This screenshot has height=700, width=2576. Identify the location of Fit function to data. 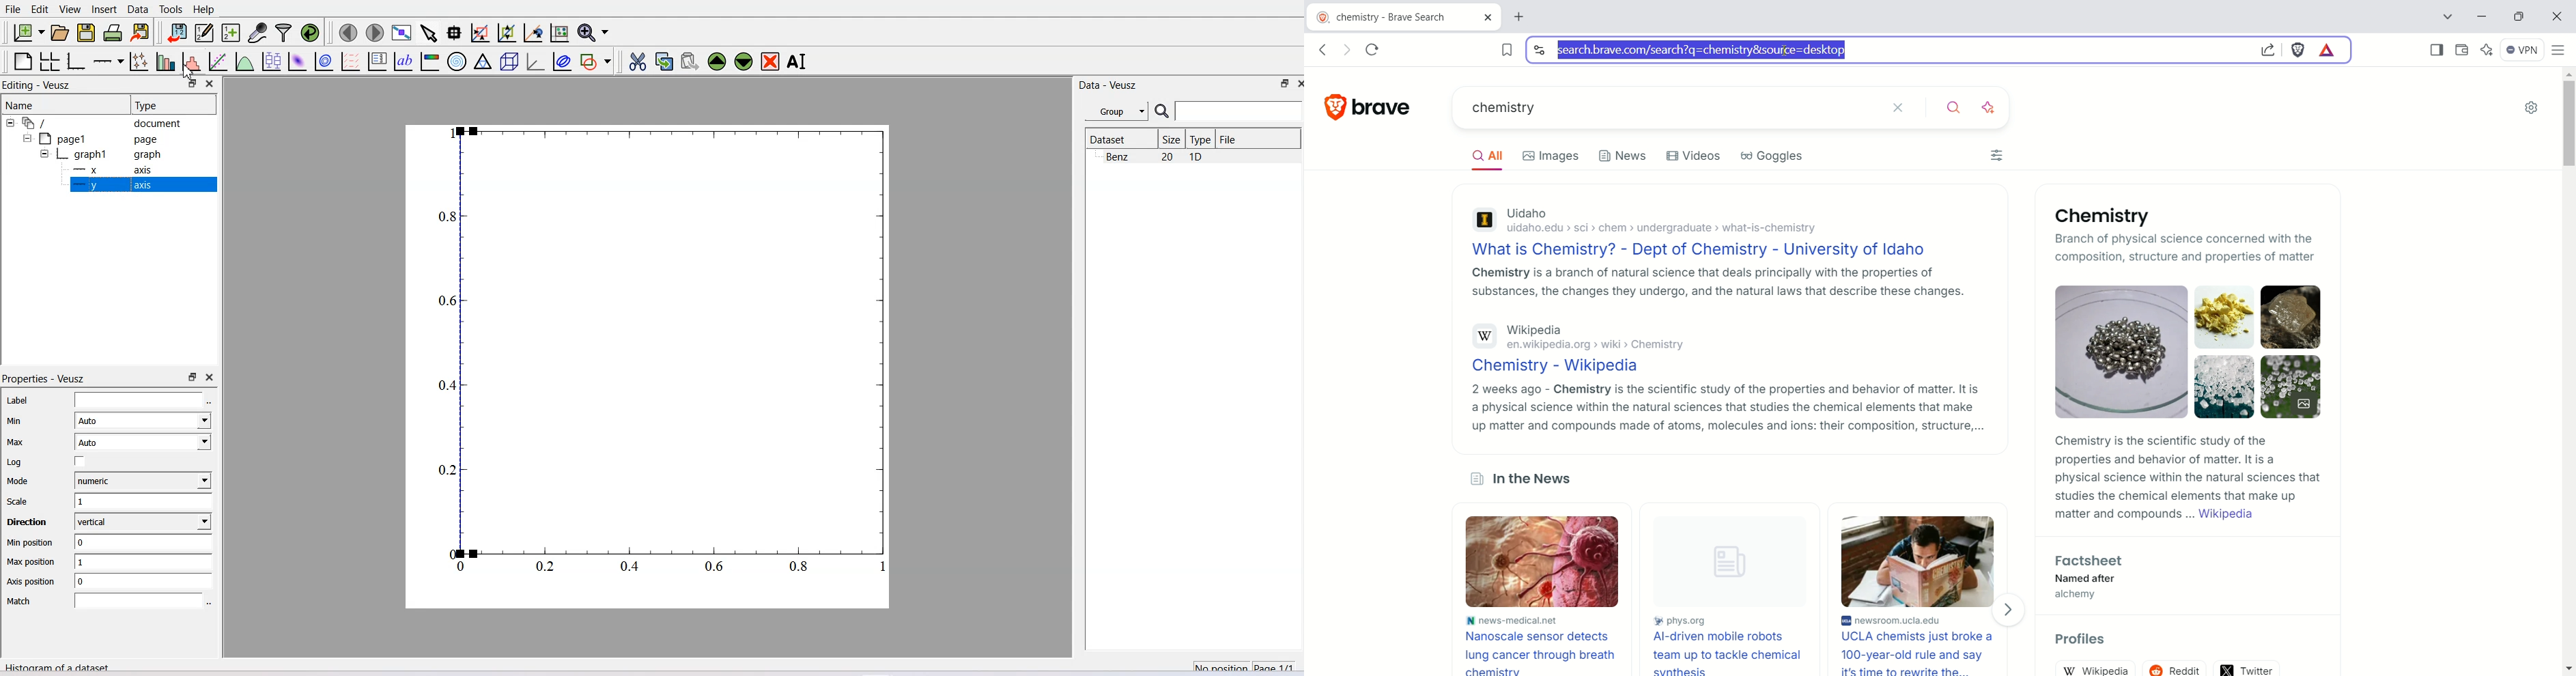
(218, 61).